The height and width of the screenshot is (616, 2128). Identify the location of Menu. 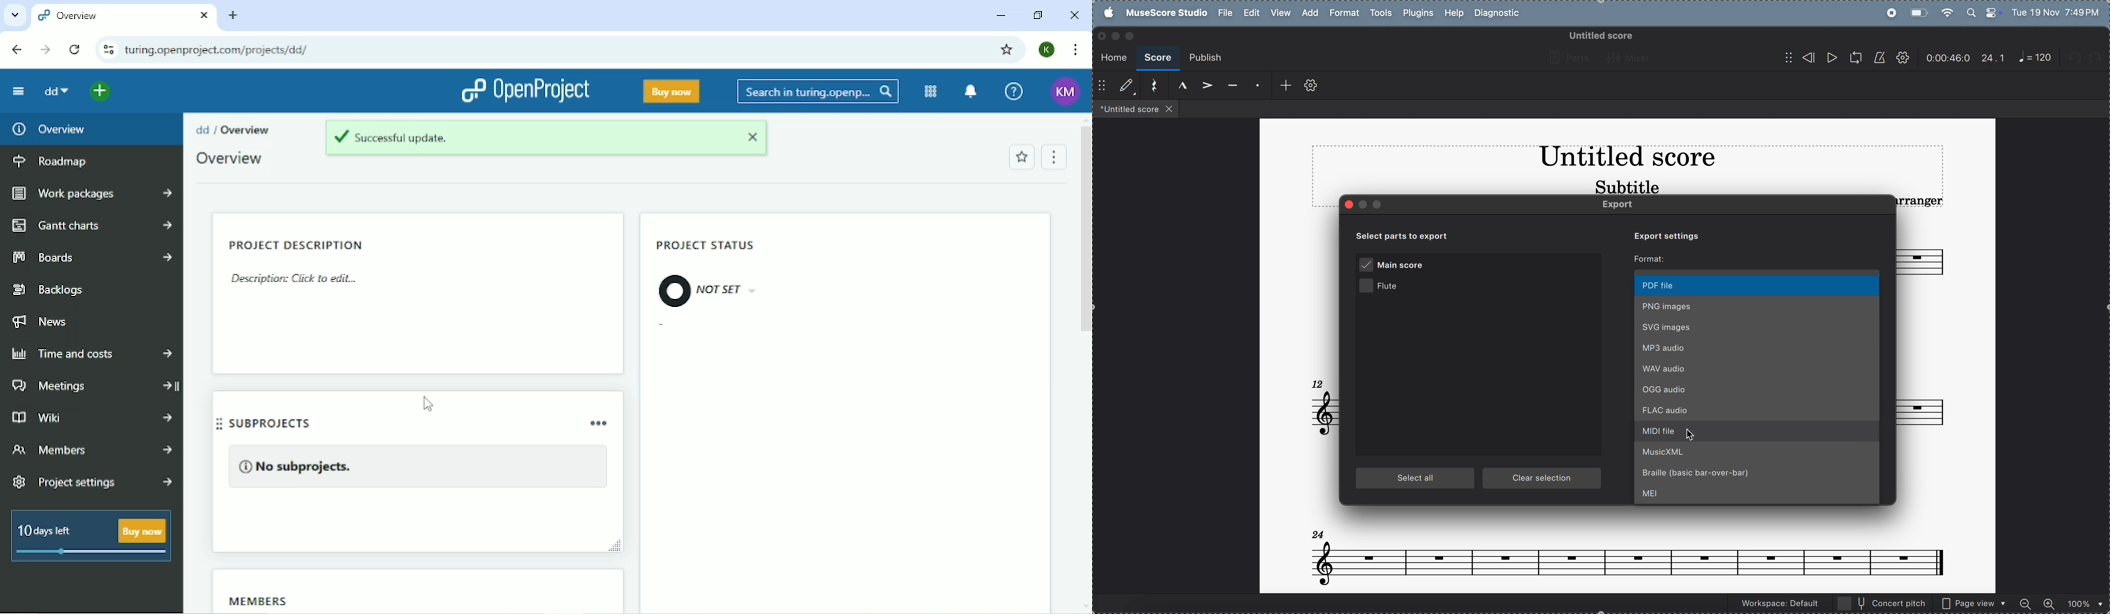
(1055, 156).